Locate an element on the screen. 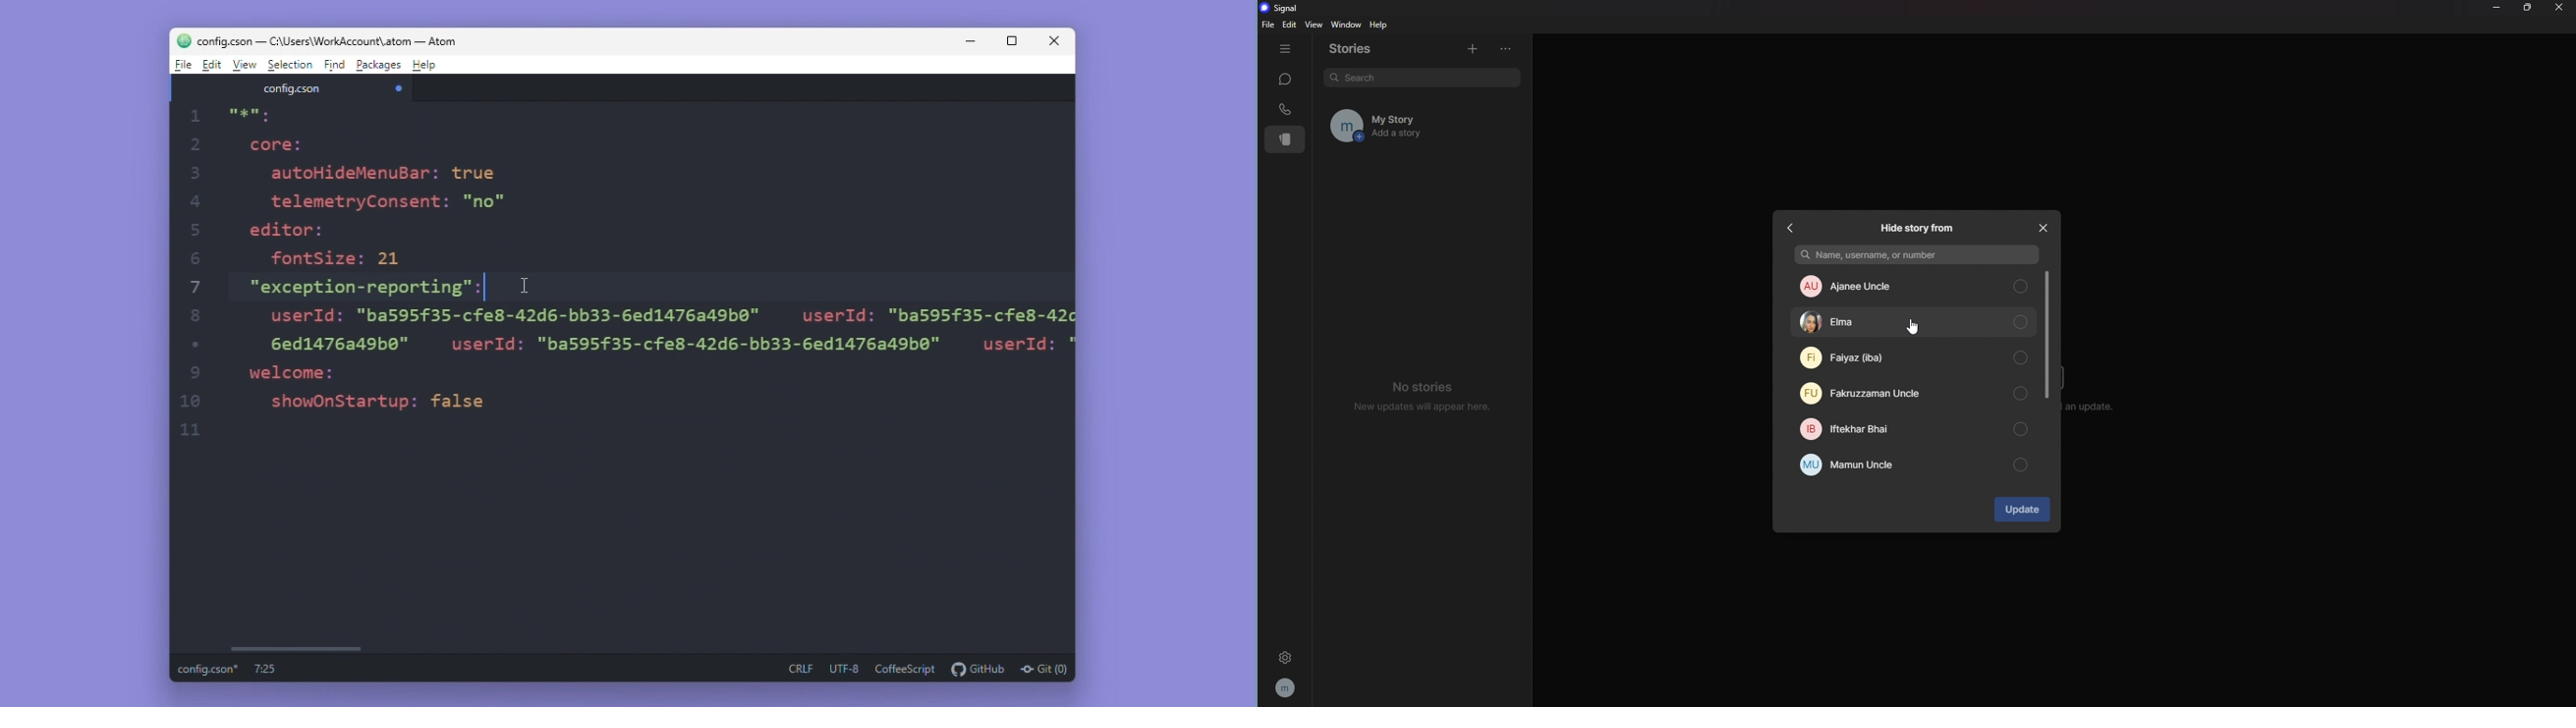  hide story from is located at coordinates (1918, 230).